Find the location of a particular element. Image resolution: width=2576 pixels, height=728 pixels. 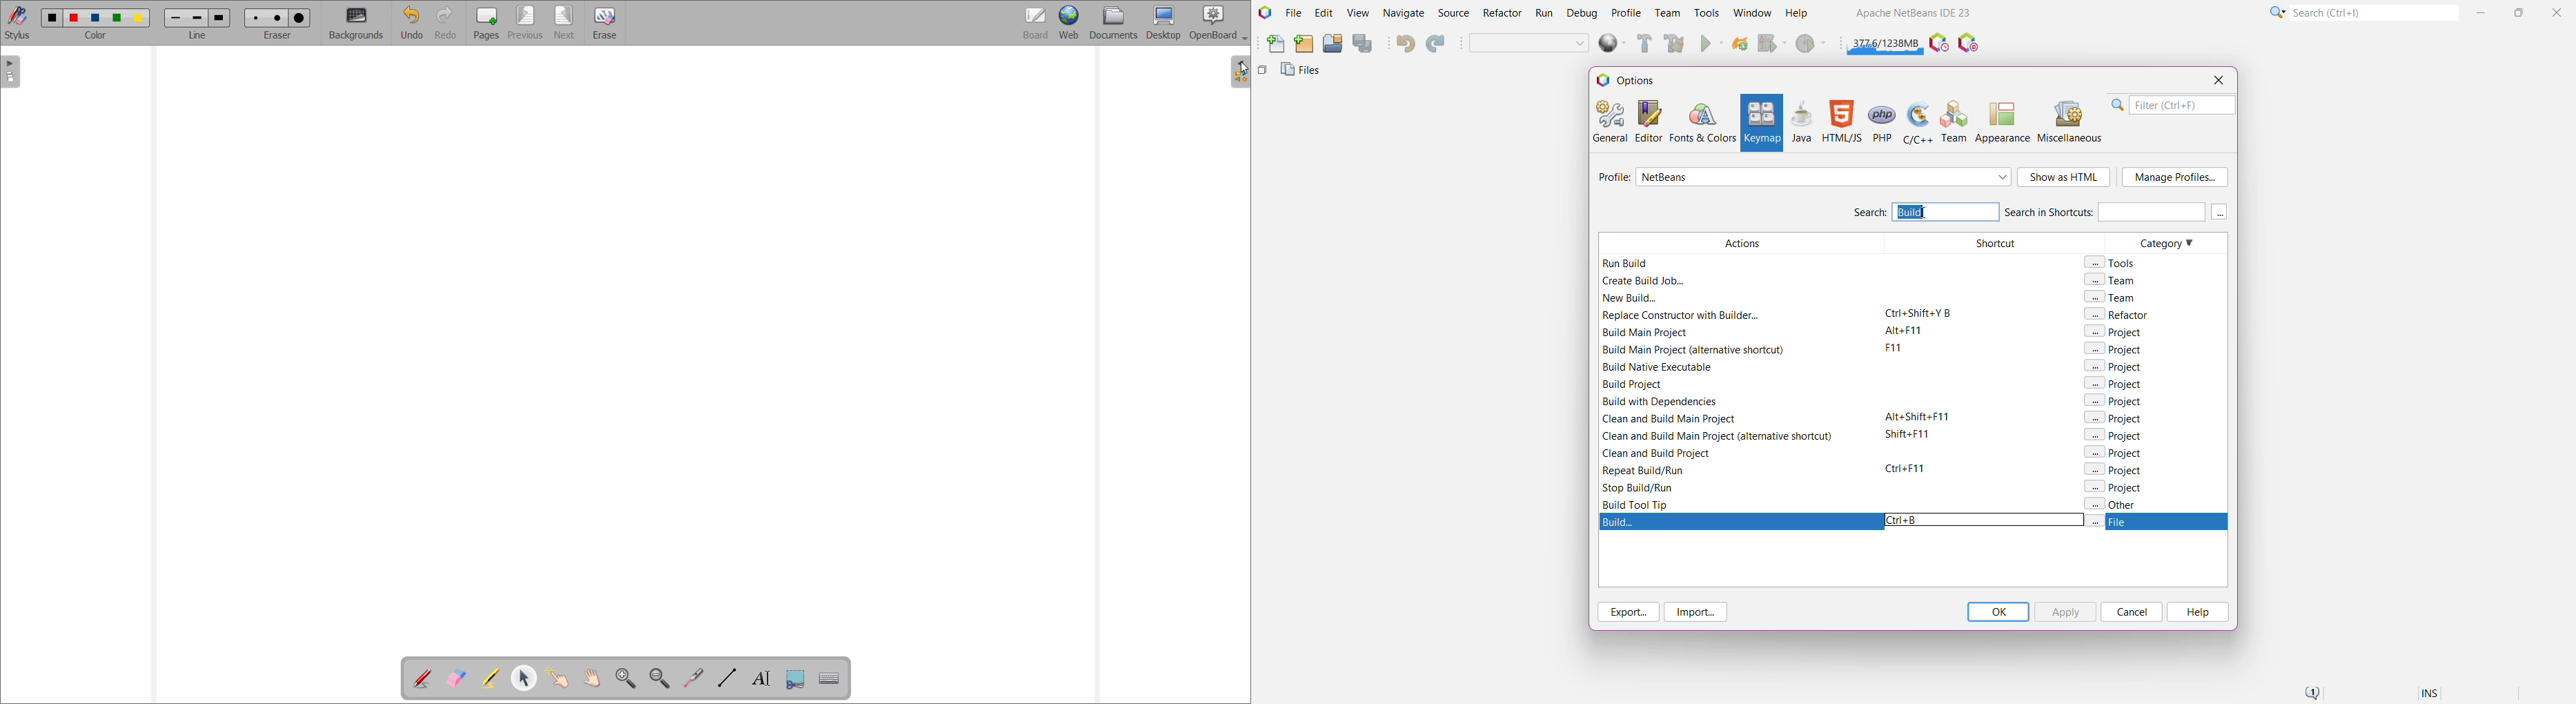

Keymap is located at coordinates (1760, 123).